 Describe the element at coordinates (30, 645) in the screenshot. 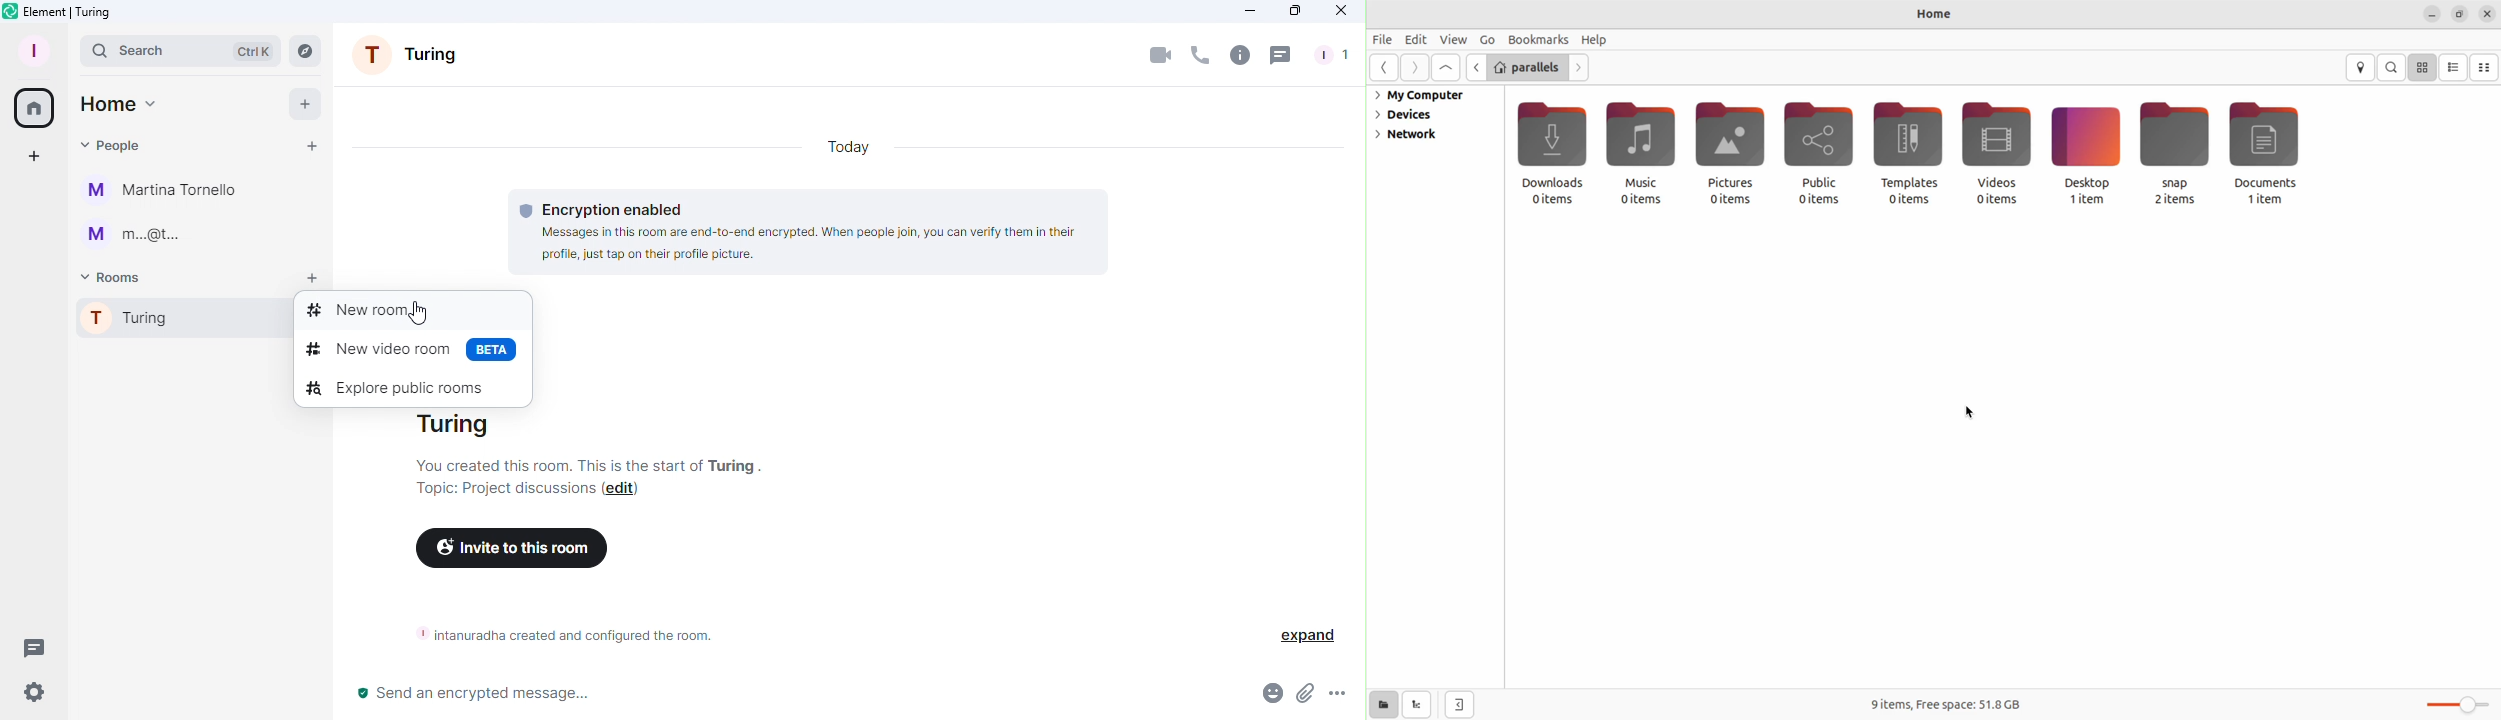

I see `Threads` at that location.